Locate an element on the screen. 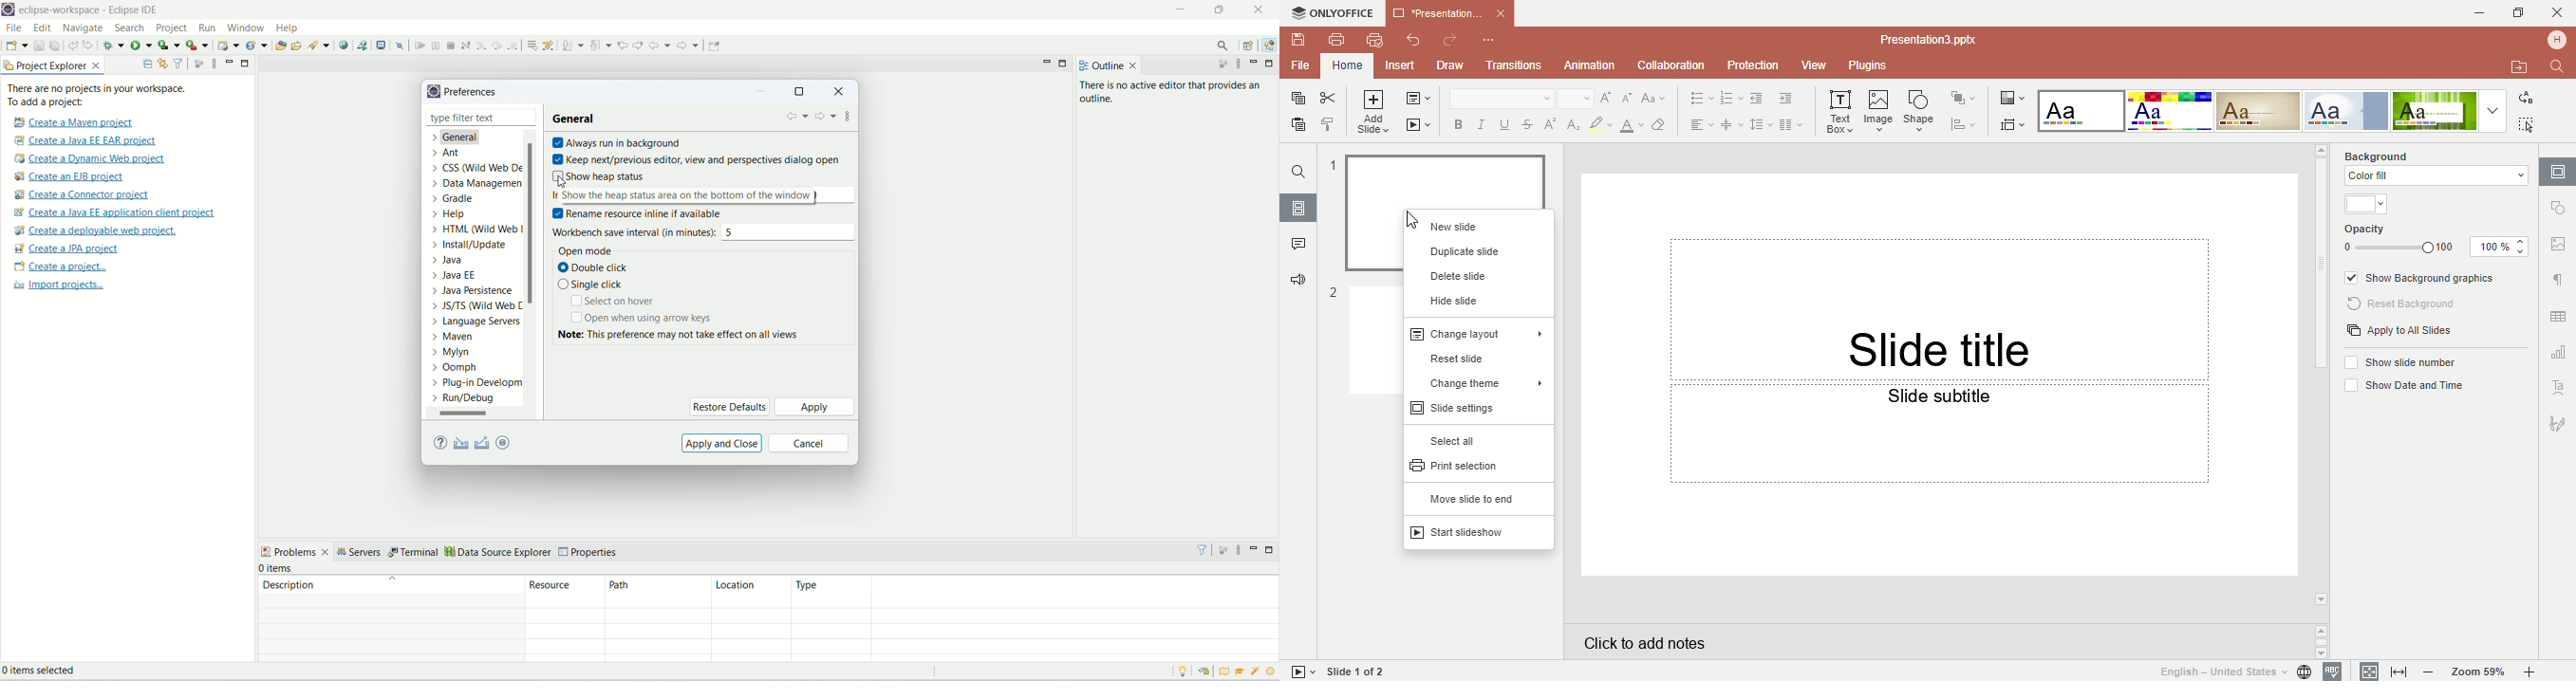 The width and height of the screenshot is (2576, 700). Protection is located at coordinates (1756, 64).